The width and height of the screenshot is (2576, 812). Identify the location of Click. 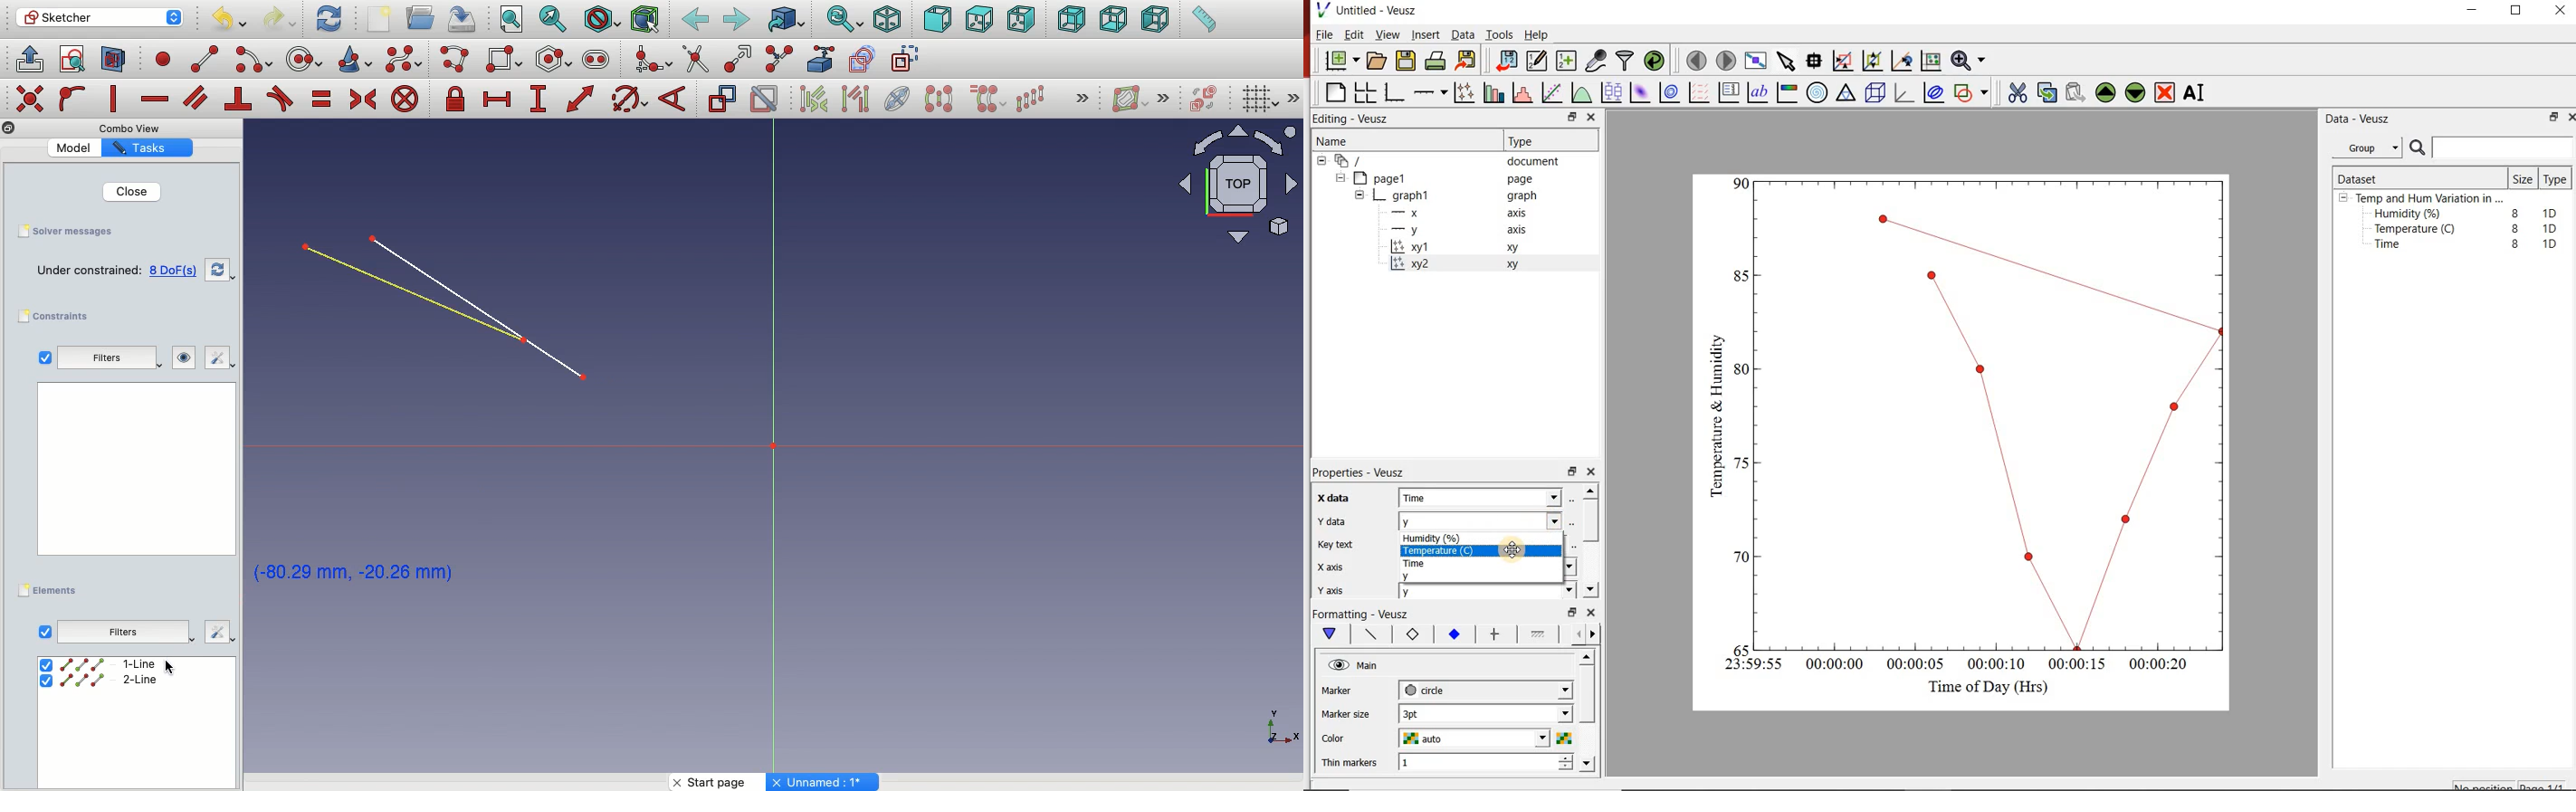
(353, 577).